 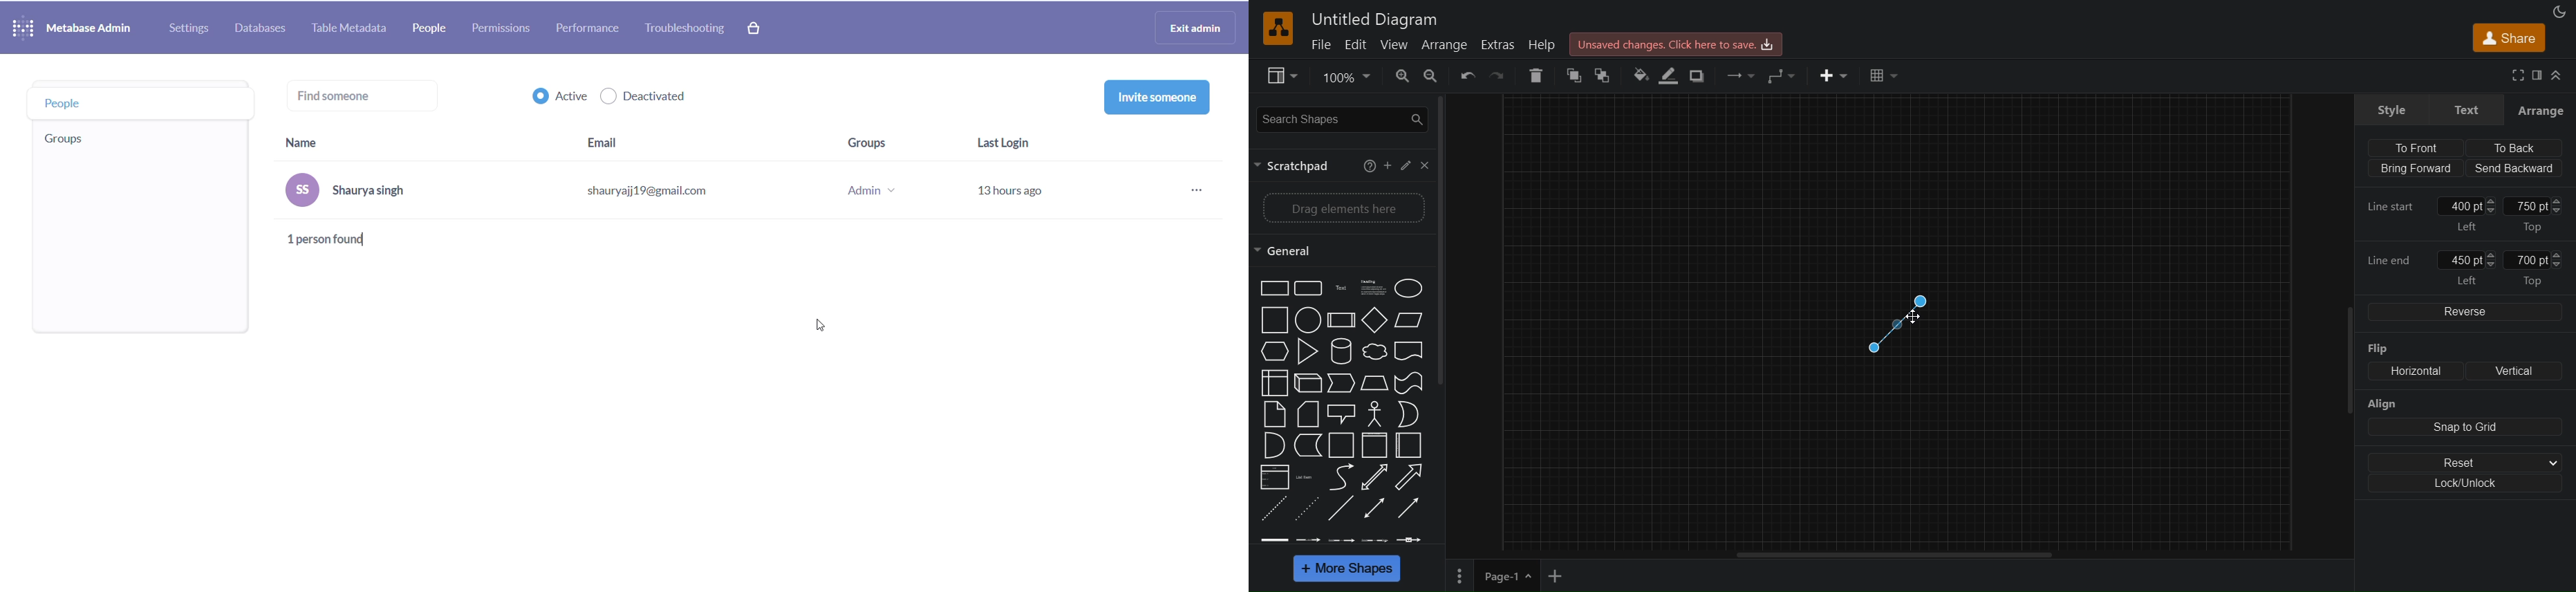 I want to click on name heading, so click(x=352, y=144).